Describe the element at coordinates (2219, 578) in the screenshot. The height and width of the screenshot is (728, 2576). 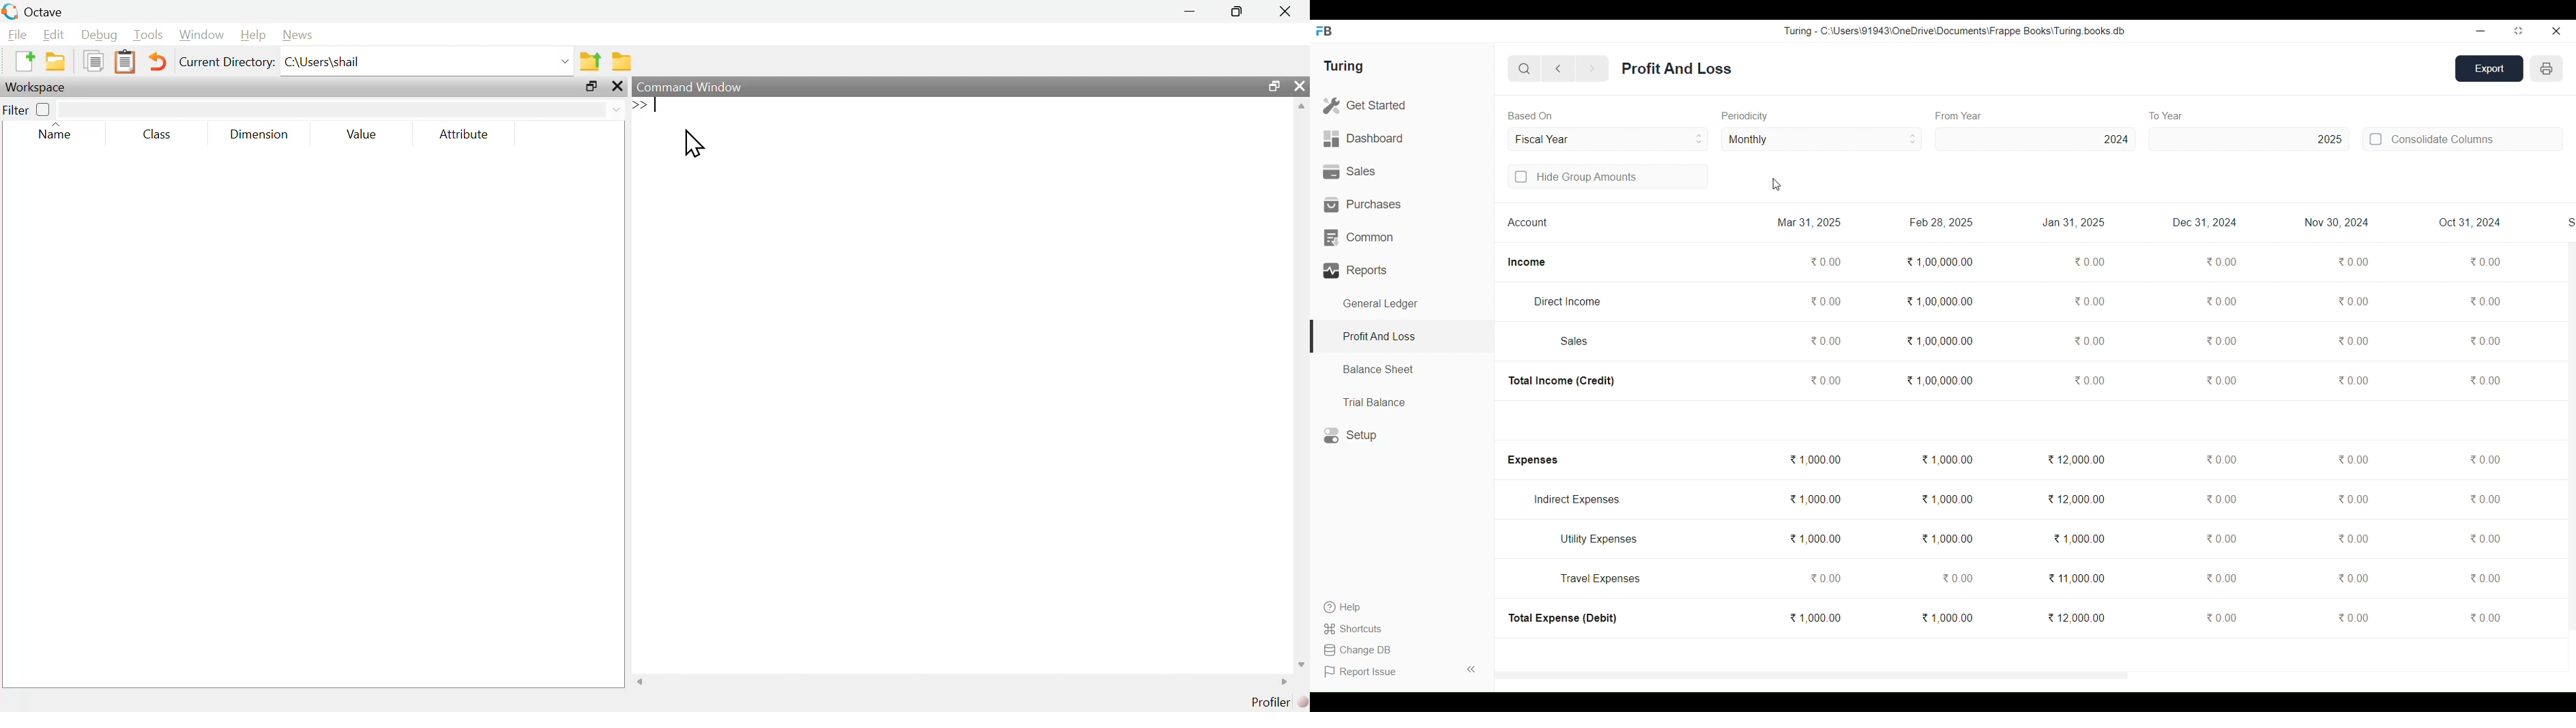
I see `0.00` at that location.